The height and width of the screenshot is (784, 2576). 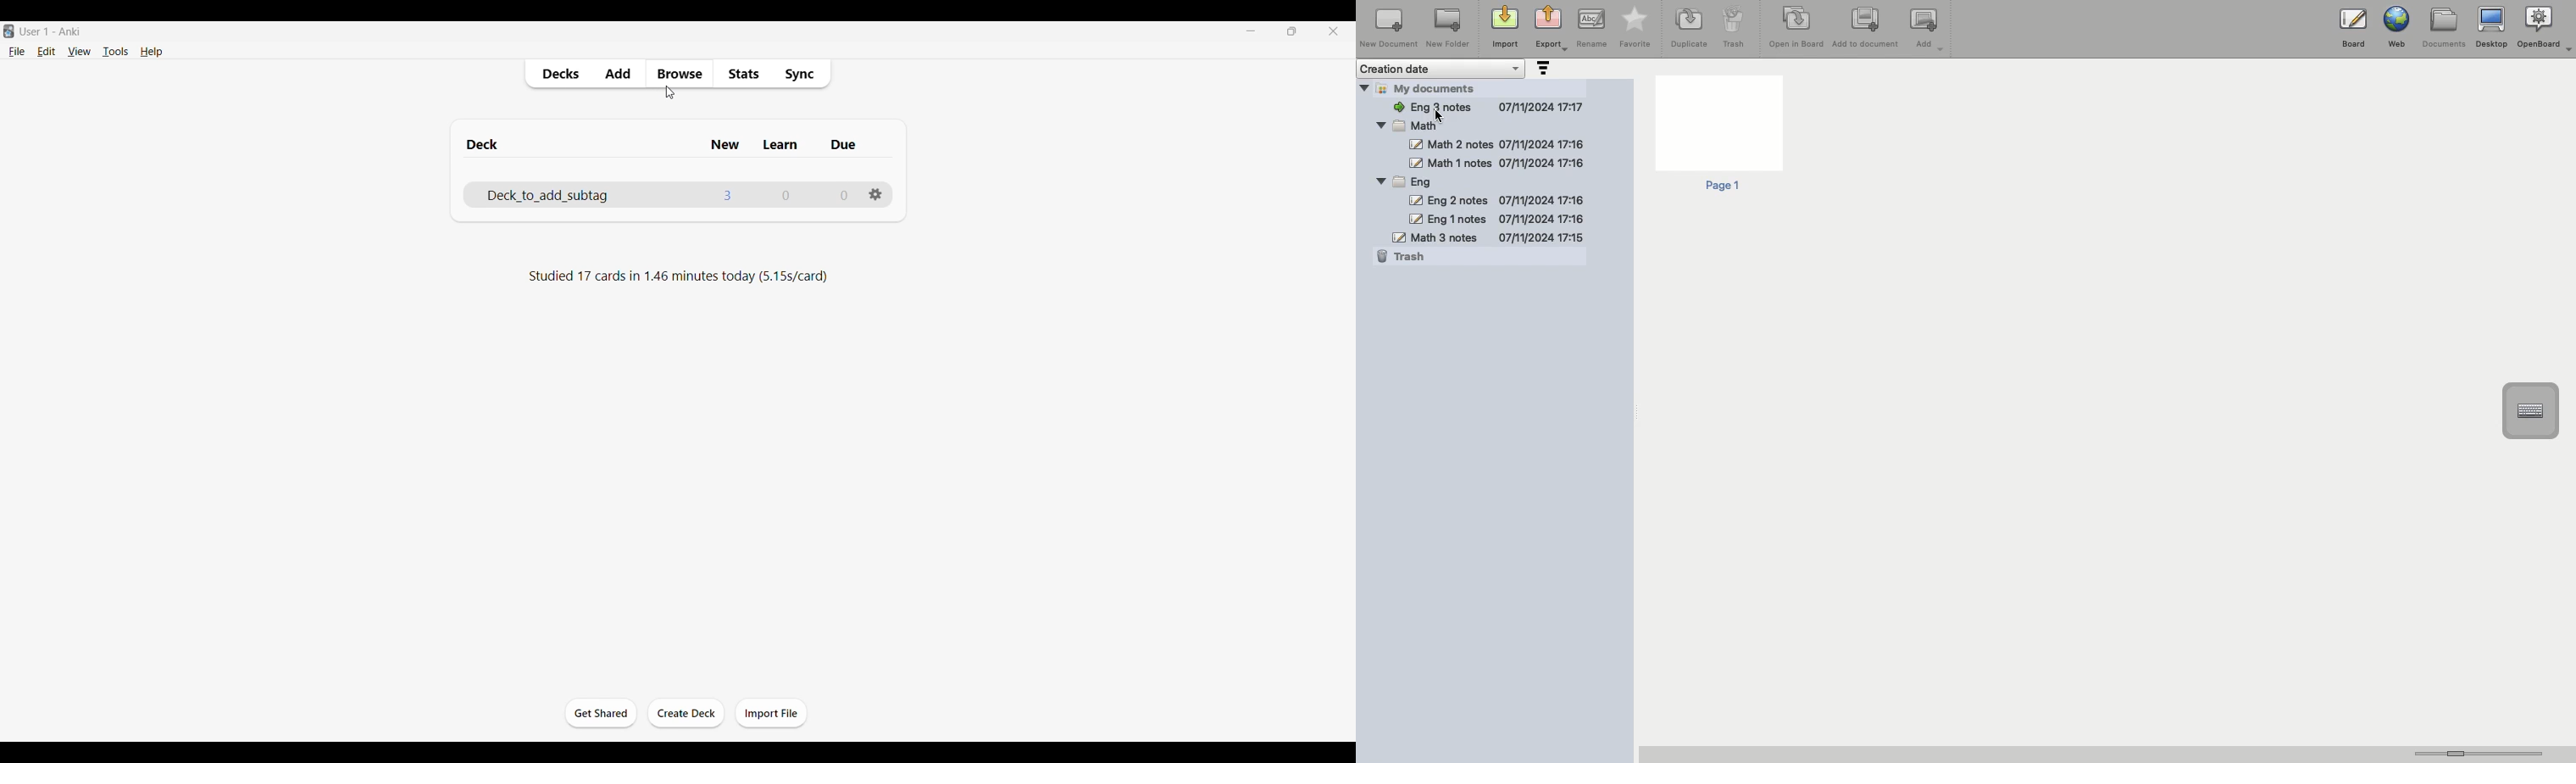 What do you see at coordinates (677, 277) in the screenshot?
I see `Studied 17 cards in 1.46 minutes today (5.15s/card)` at bounding box center [677, 277].